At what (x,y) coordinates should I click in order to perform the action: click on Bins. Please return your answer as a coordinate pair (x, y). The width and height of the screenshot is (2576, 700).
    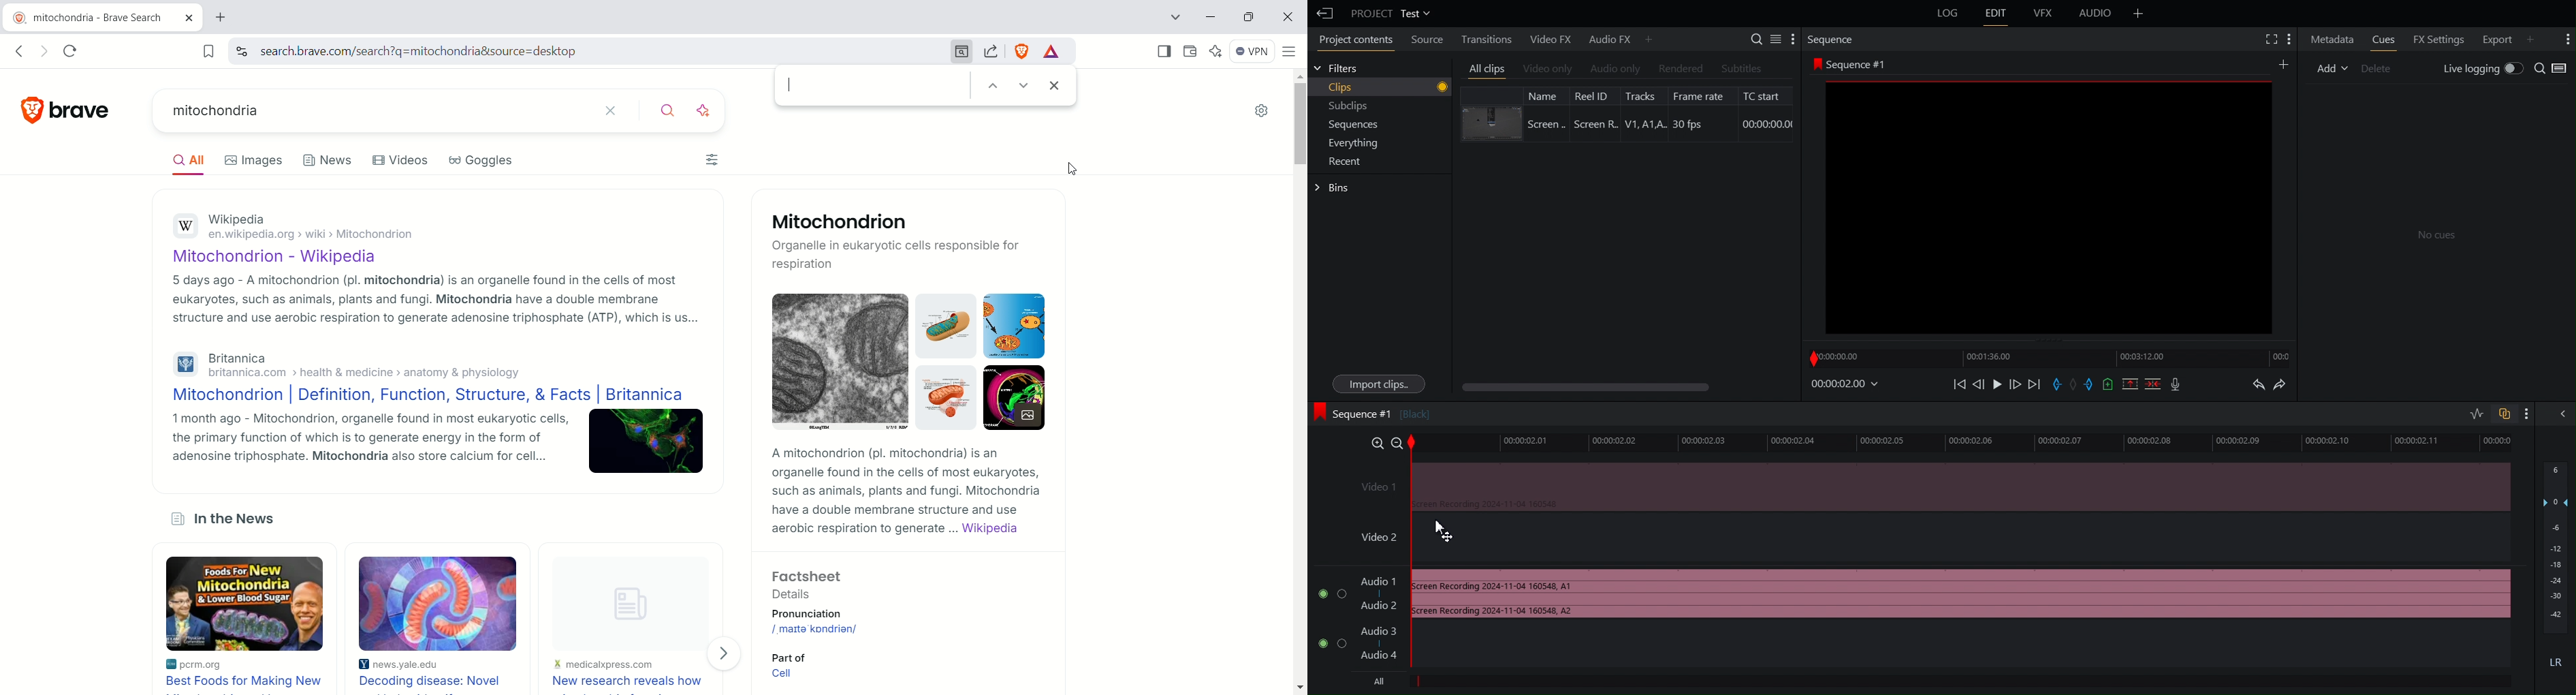
    Looking at the image, I should click on (1333, 188).